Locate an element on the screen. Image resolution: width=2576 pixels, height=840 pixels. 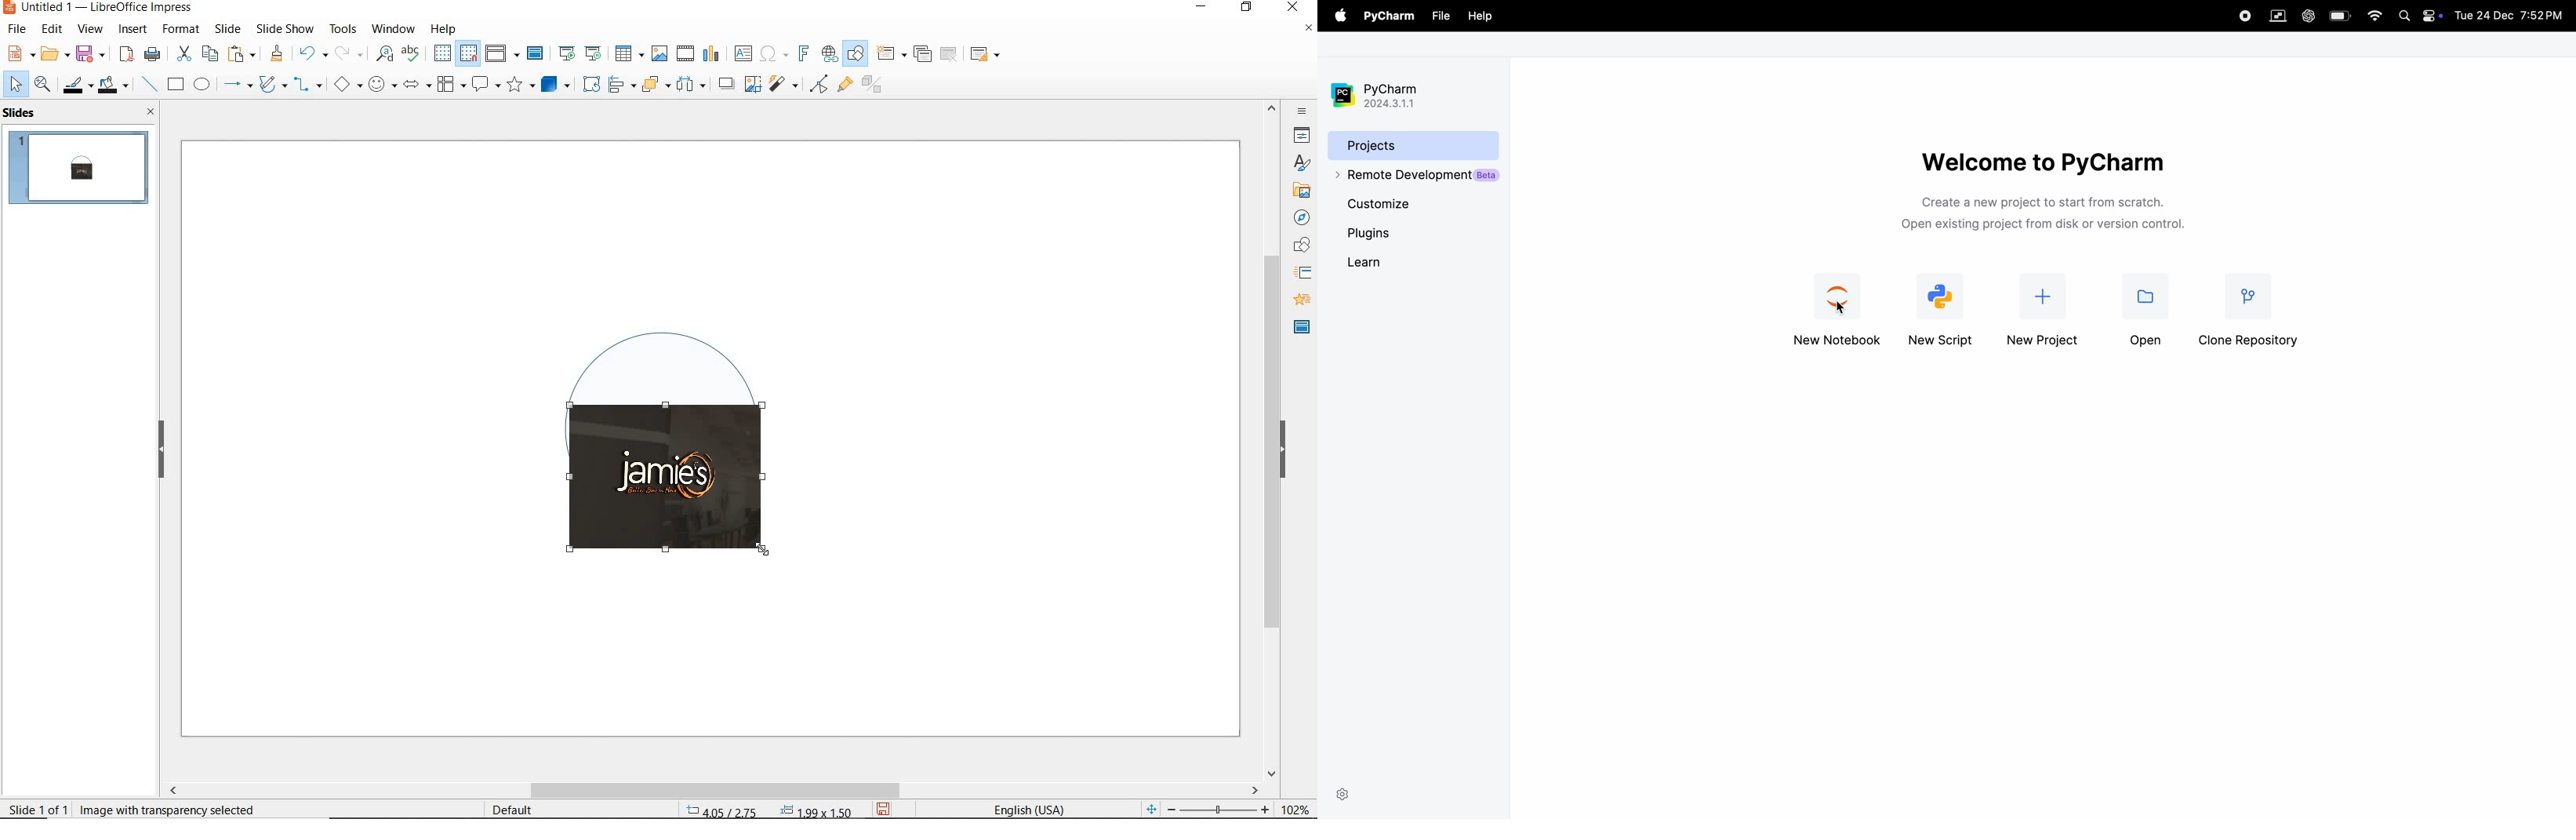
master slide is located at coordinates (537, 54).